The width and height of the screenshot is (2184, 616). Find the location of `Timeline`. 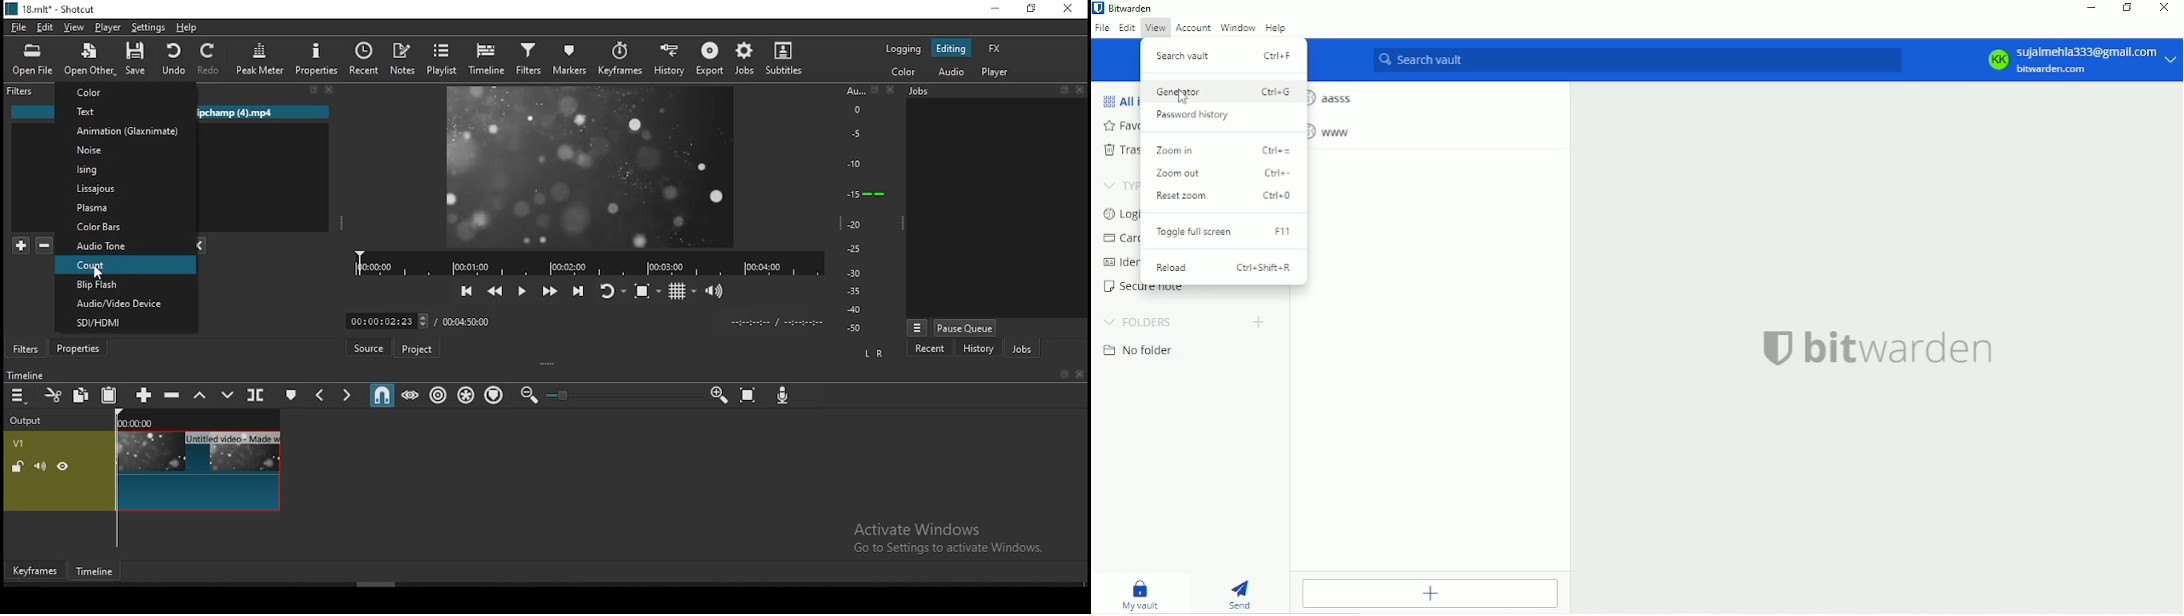

Timeline is located at coordinates (43, 372).